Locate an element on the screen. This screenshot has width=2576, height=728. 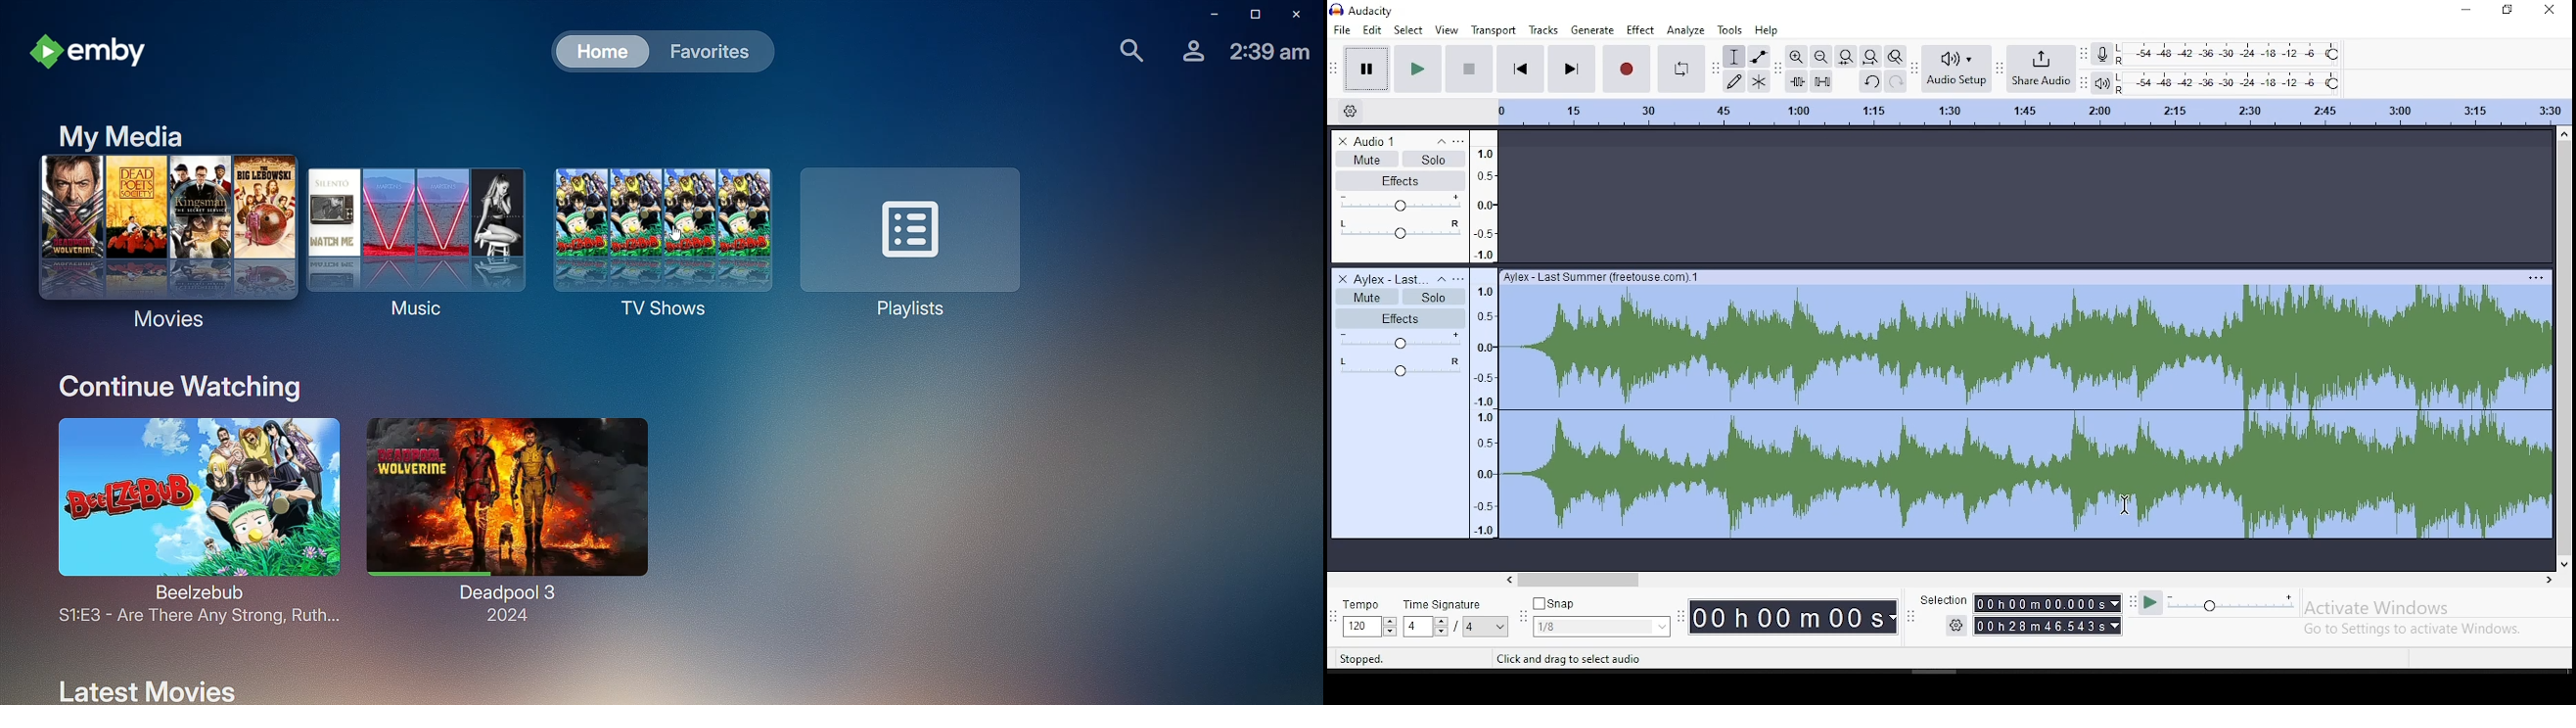
audio setup is located at coordinates (1955, 70).